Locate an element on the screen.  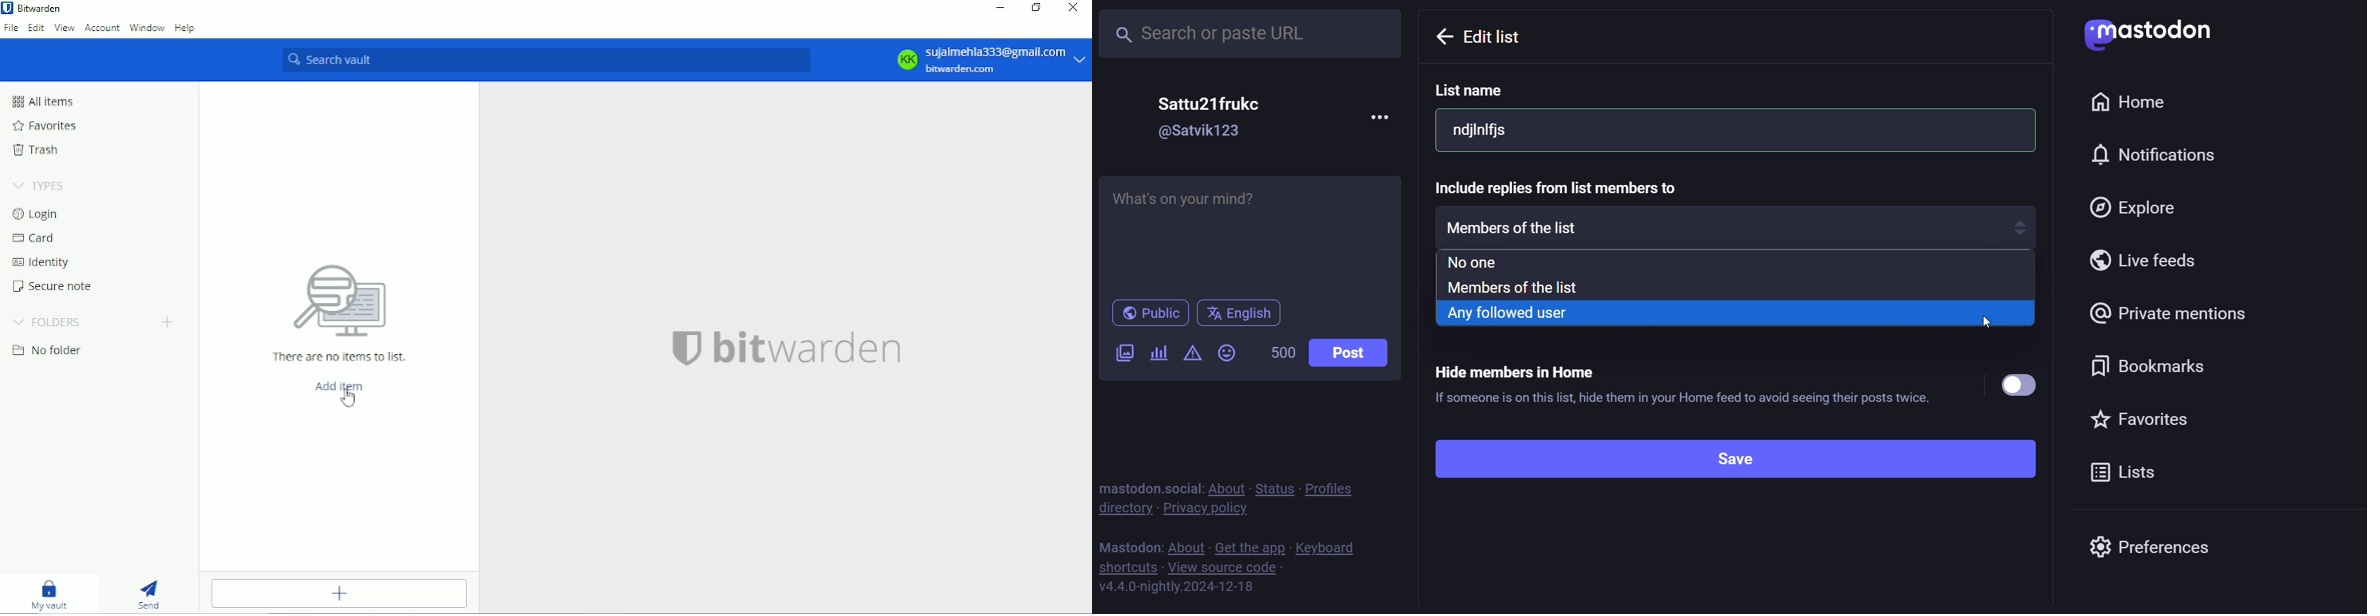
favorite is located at coordinates (2151, 419).